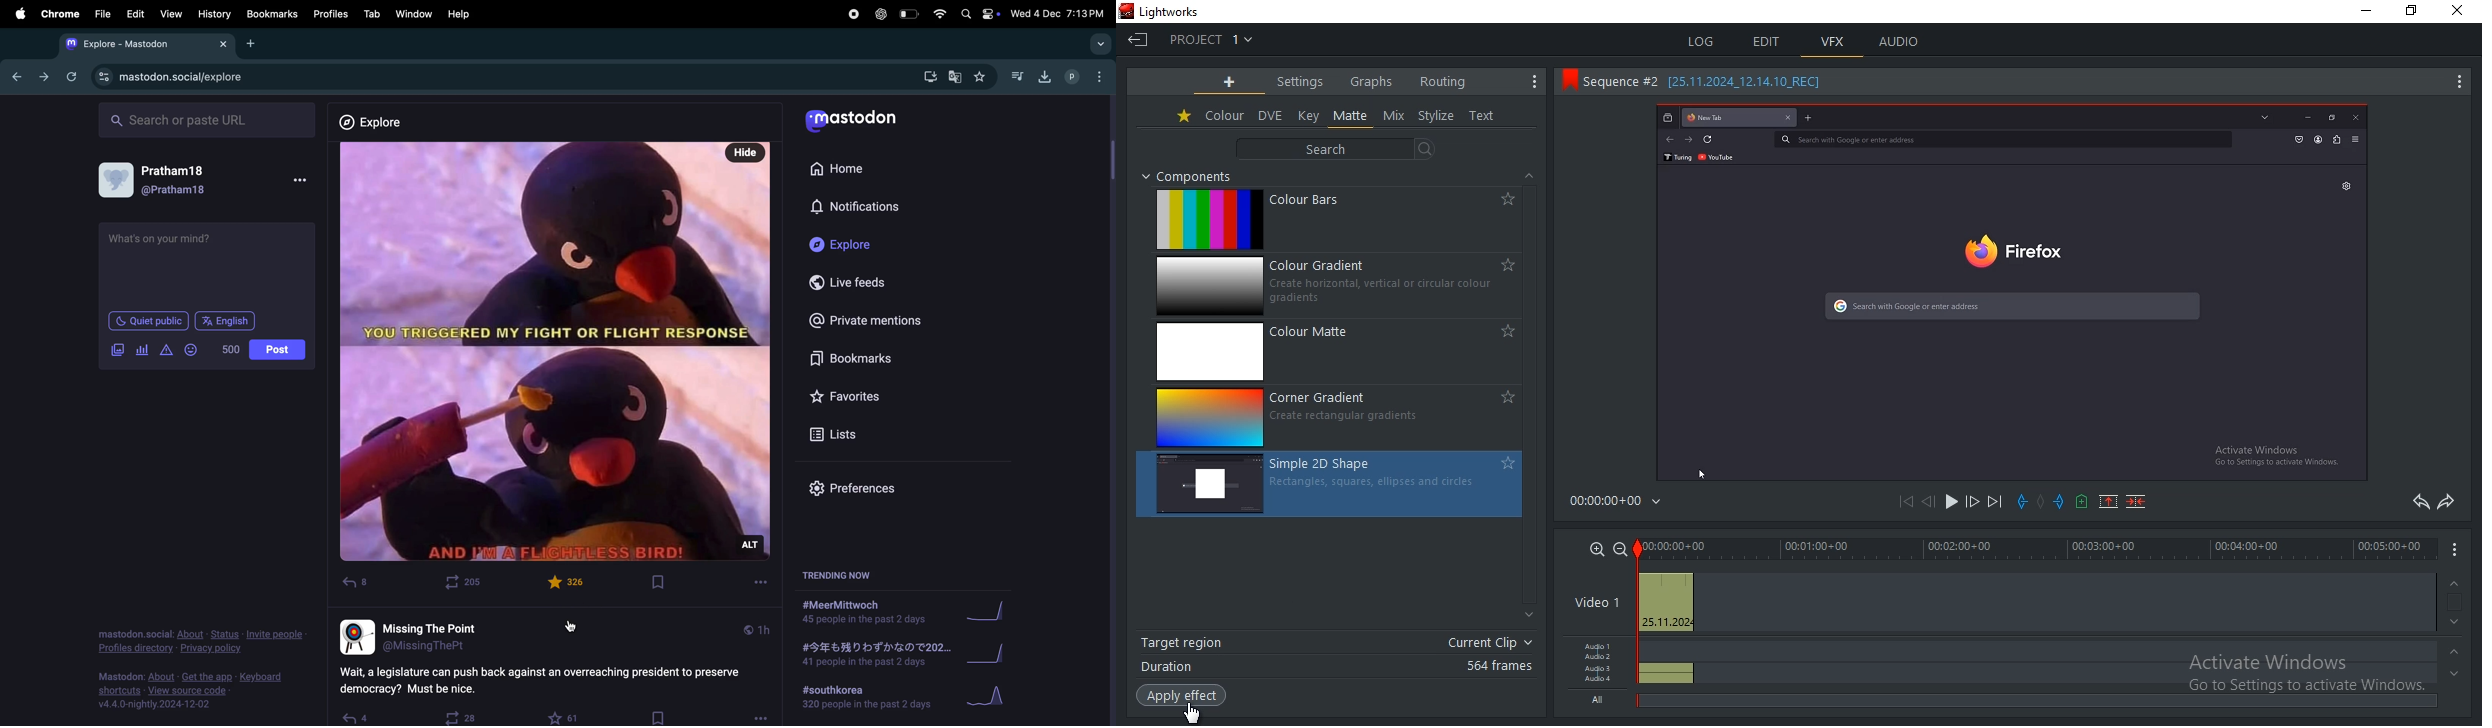  I want to click on chatgpt, so click(879, 14).